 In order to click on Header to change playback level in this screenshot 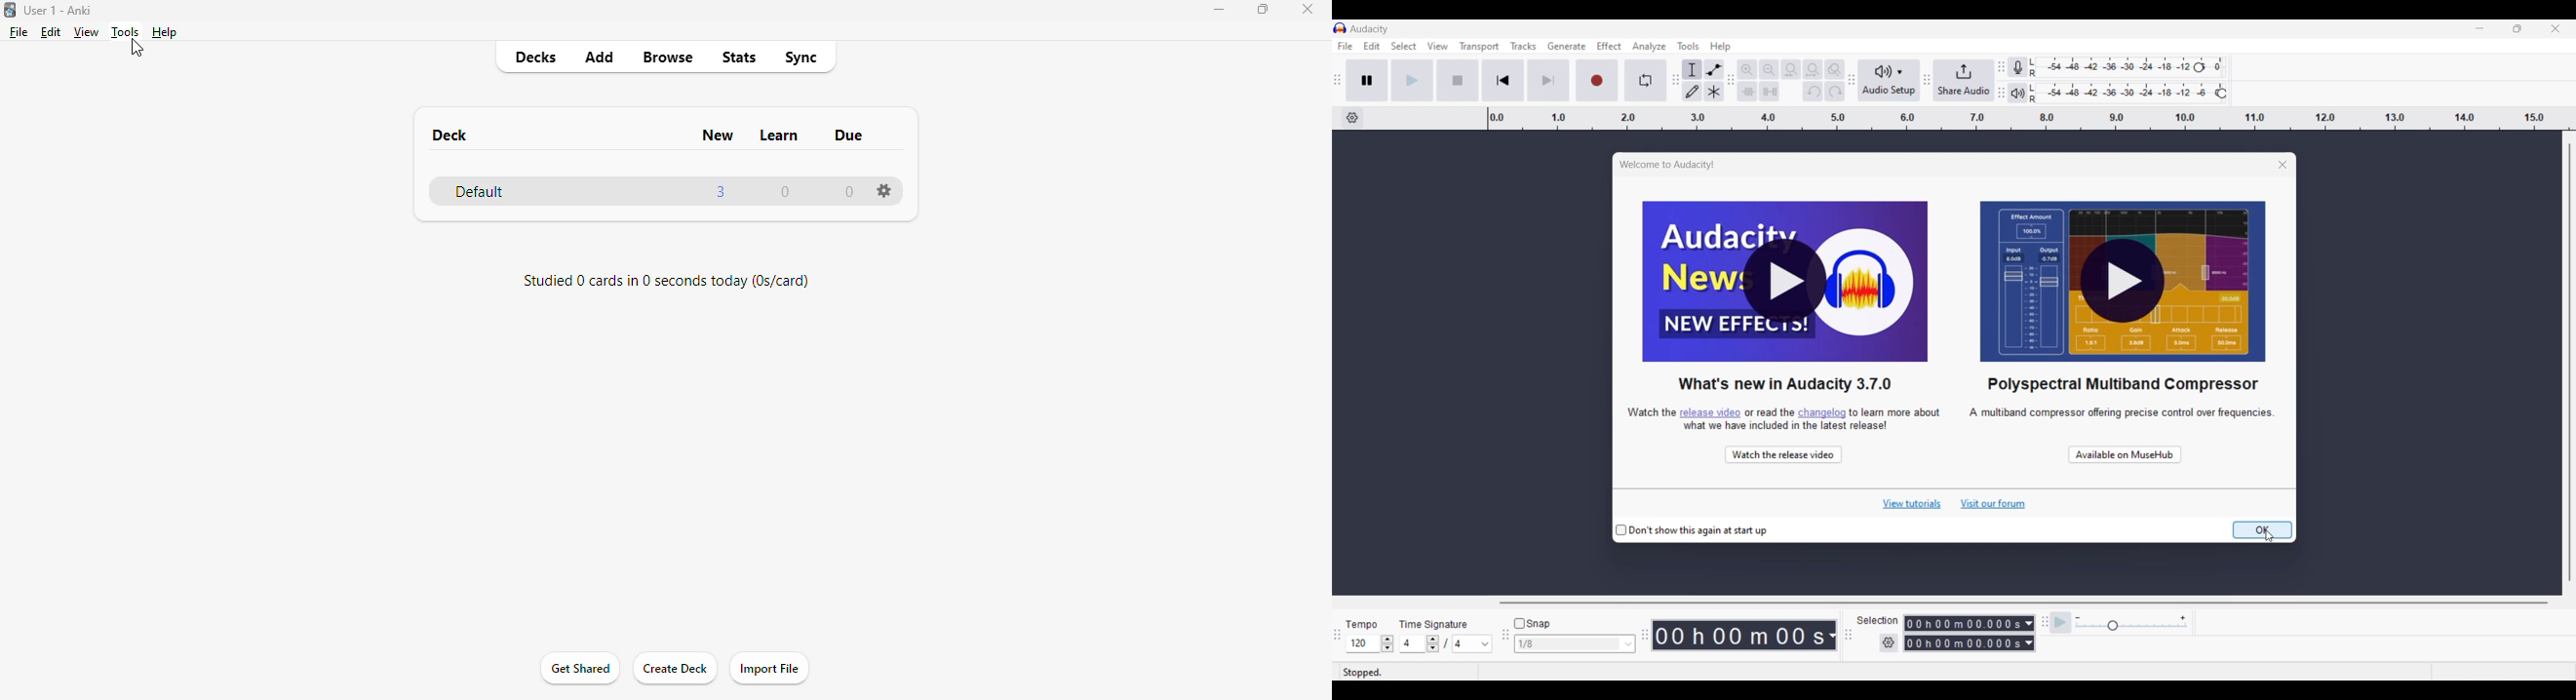, I will do `click(2222, 93)`.